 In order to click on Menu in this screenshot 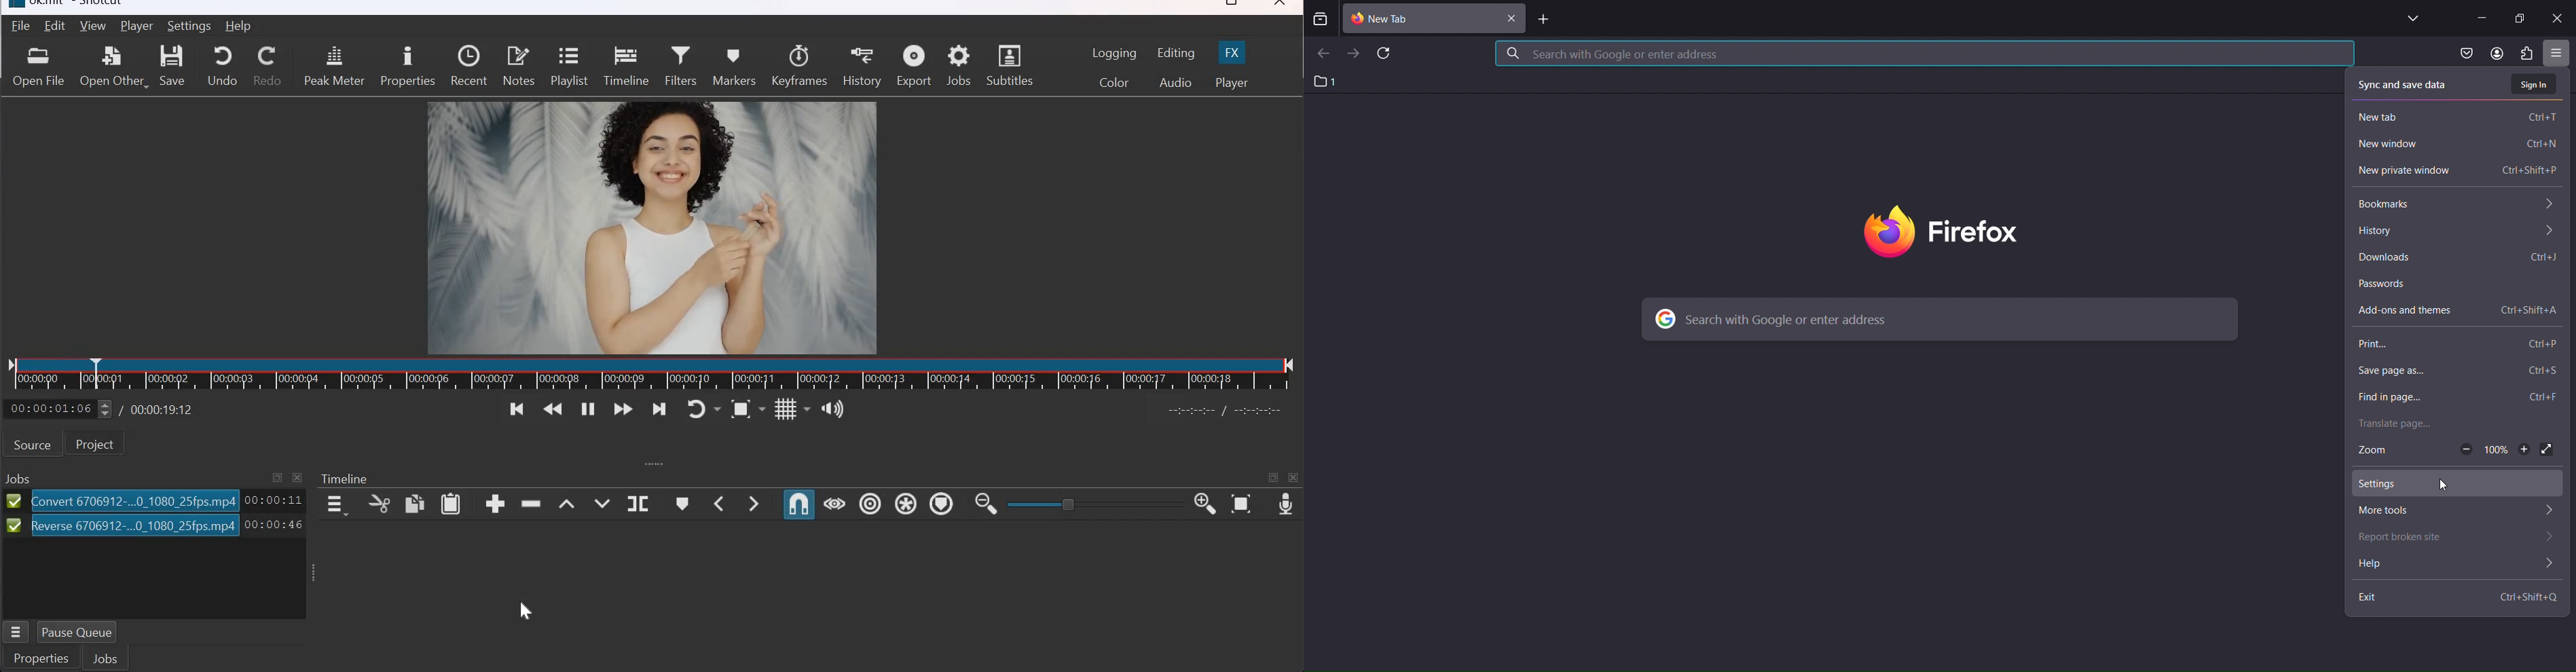, I will do `click(16, 629)`.